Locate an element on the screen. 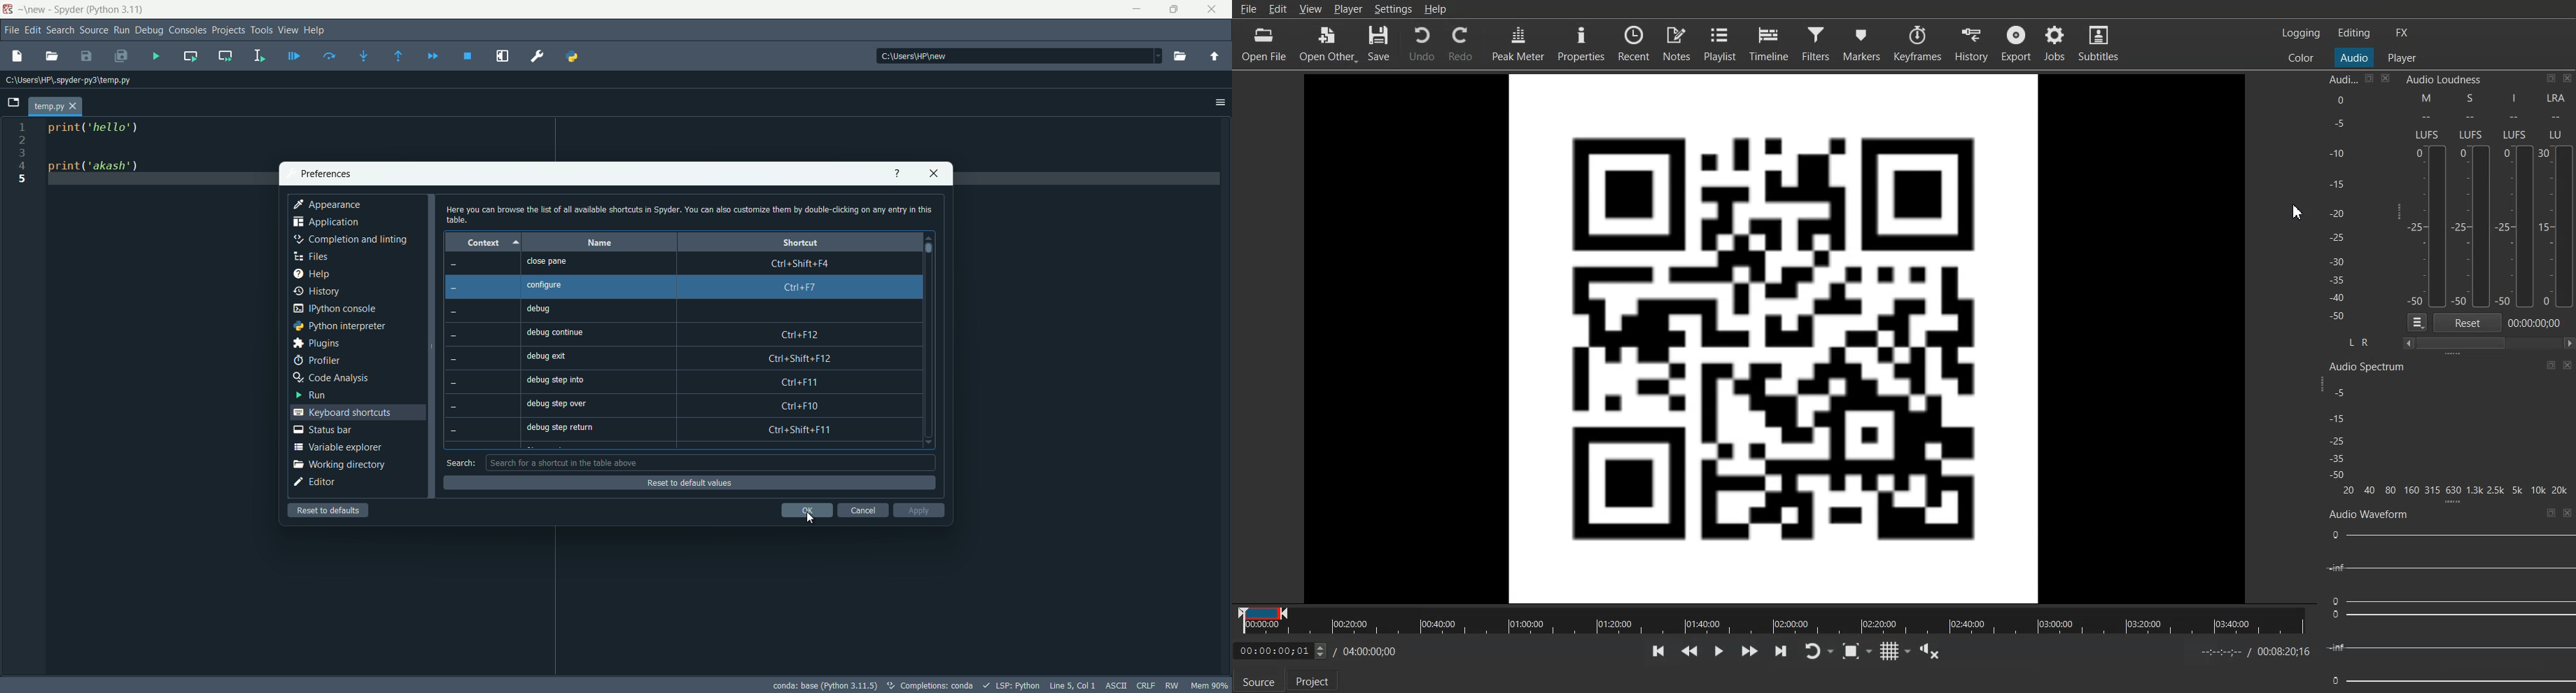  plugins is located at coordinates (315, 343).